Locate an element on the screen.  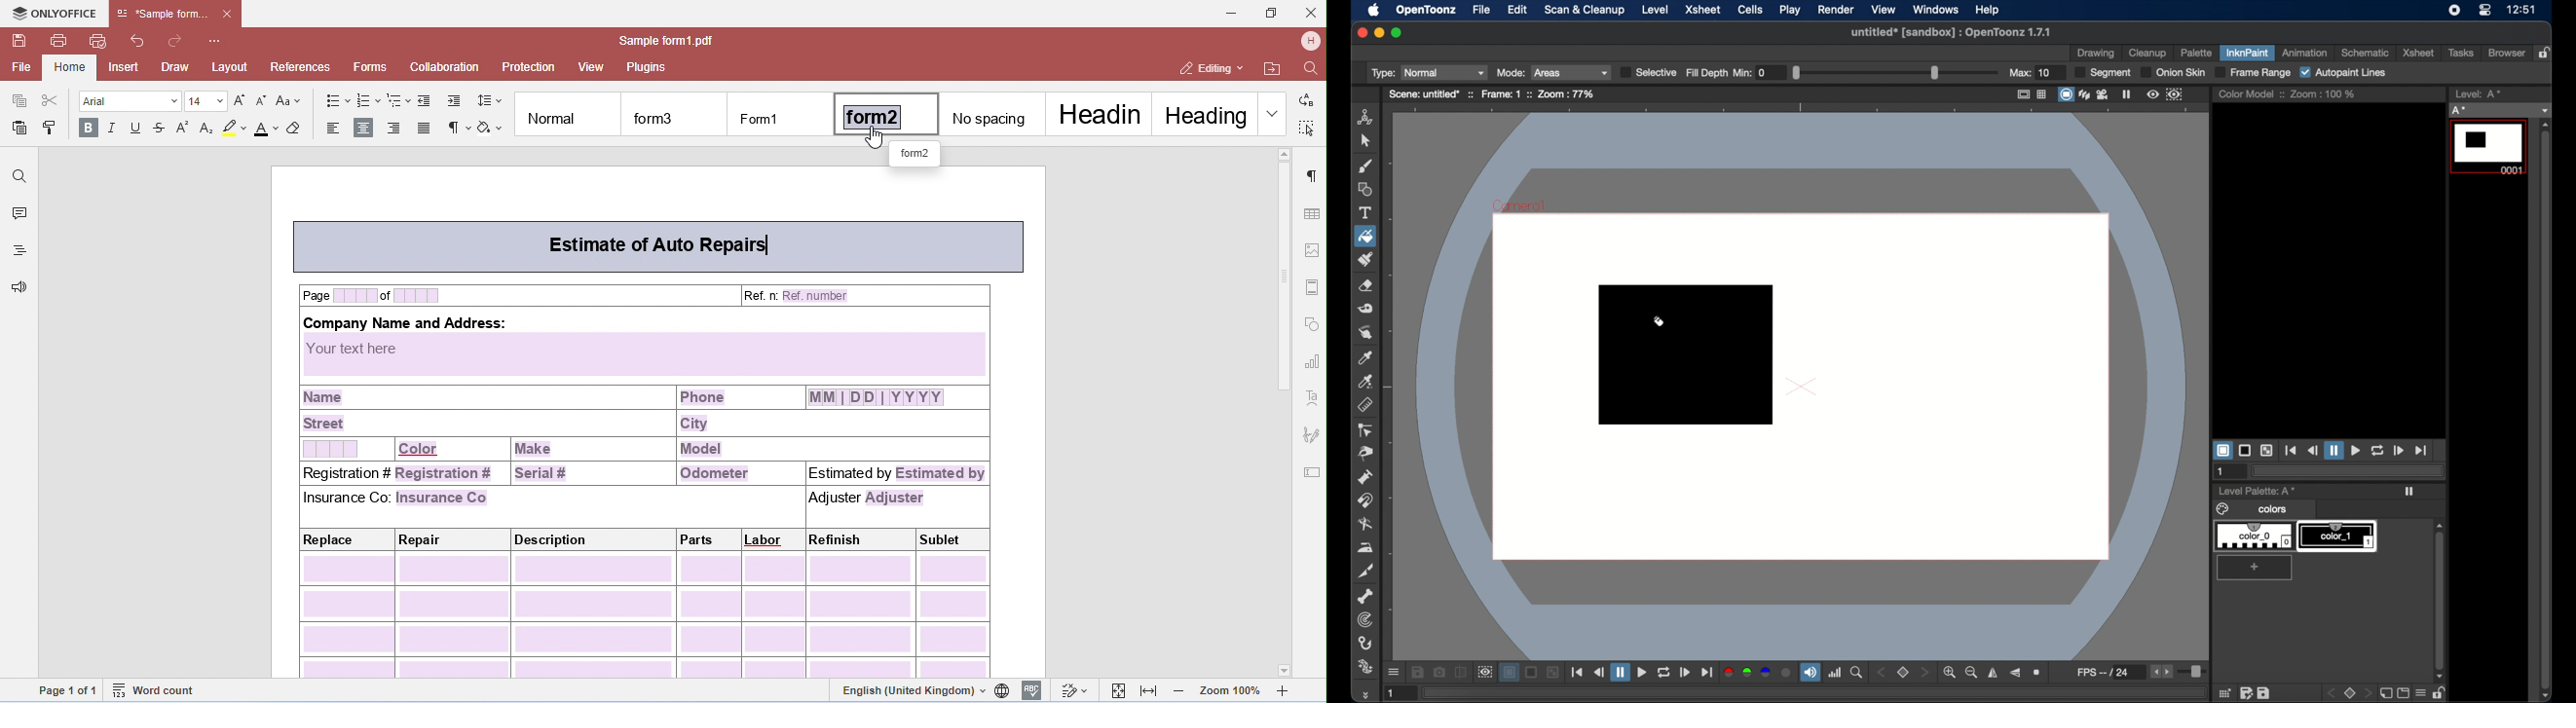
scroll down arrow is located at coordinates (2550, 696).